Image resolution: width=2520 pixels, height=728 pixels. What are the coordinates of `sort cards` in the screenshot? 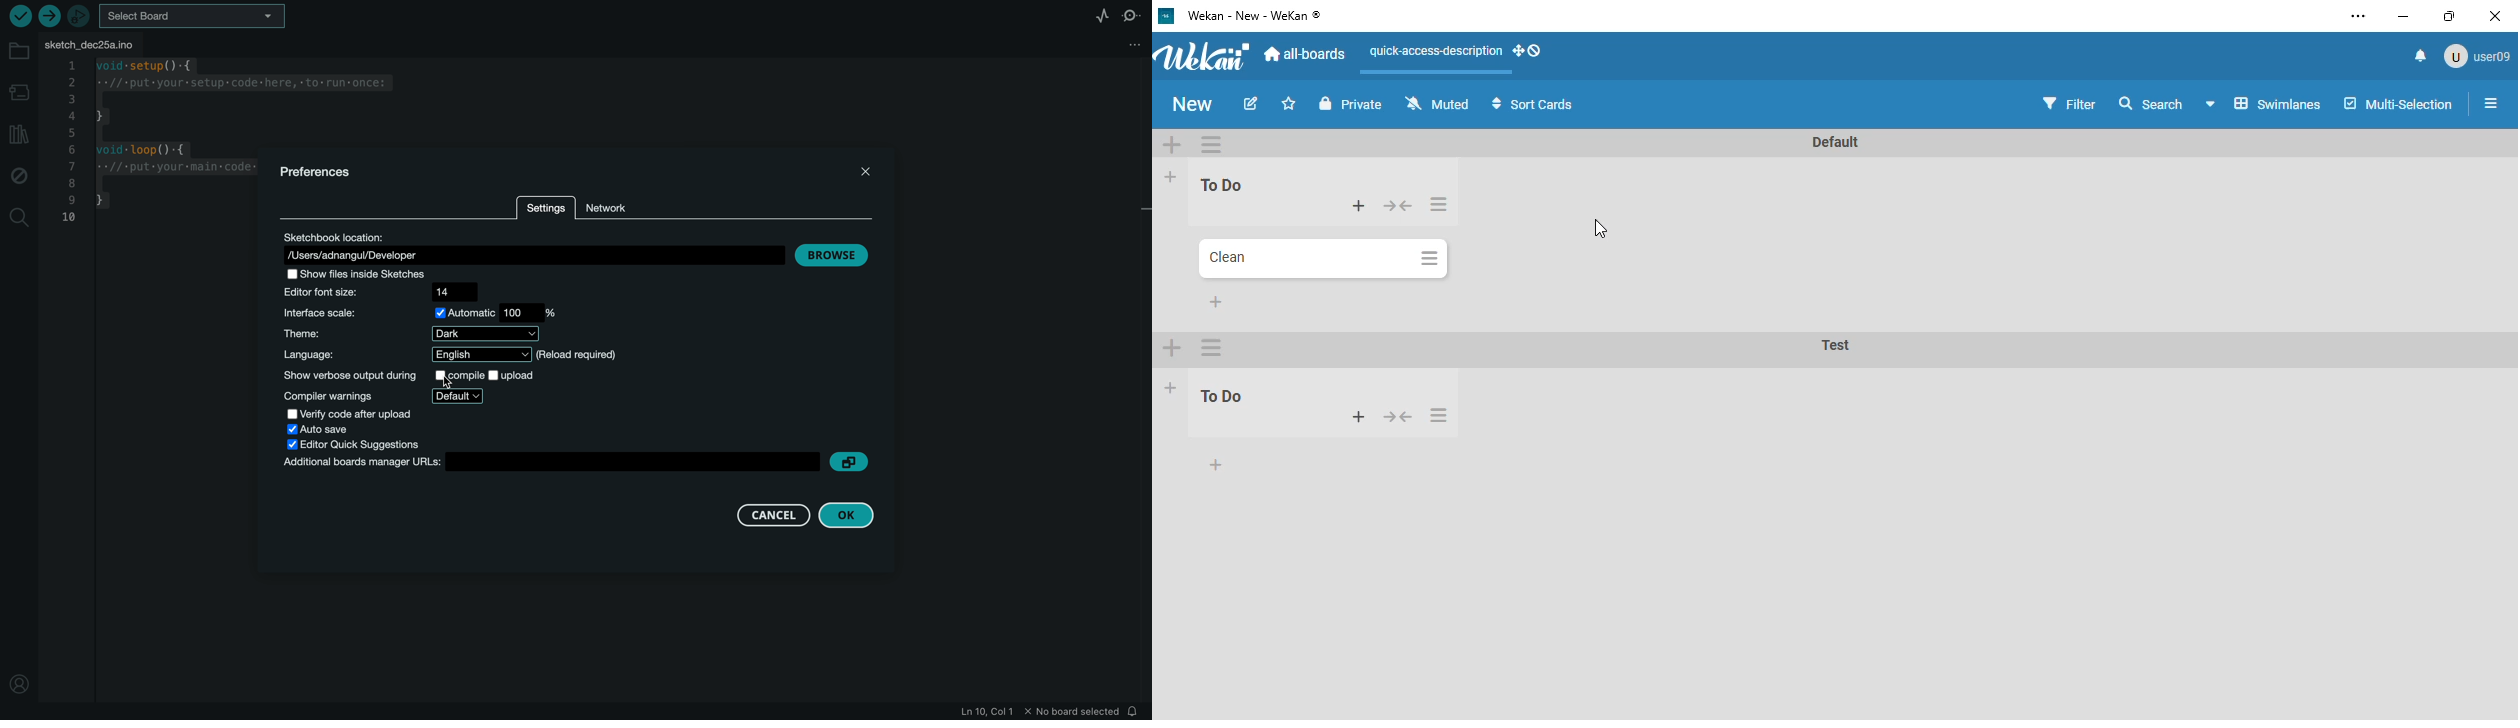 It's located at (1532, 103).